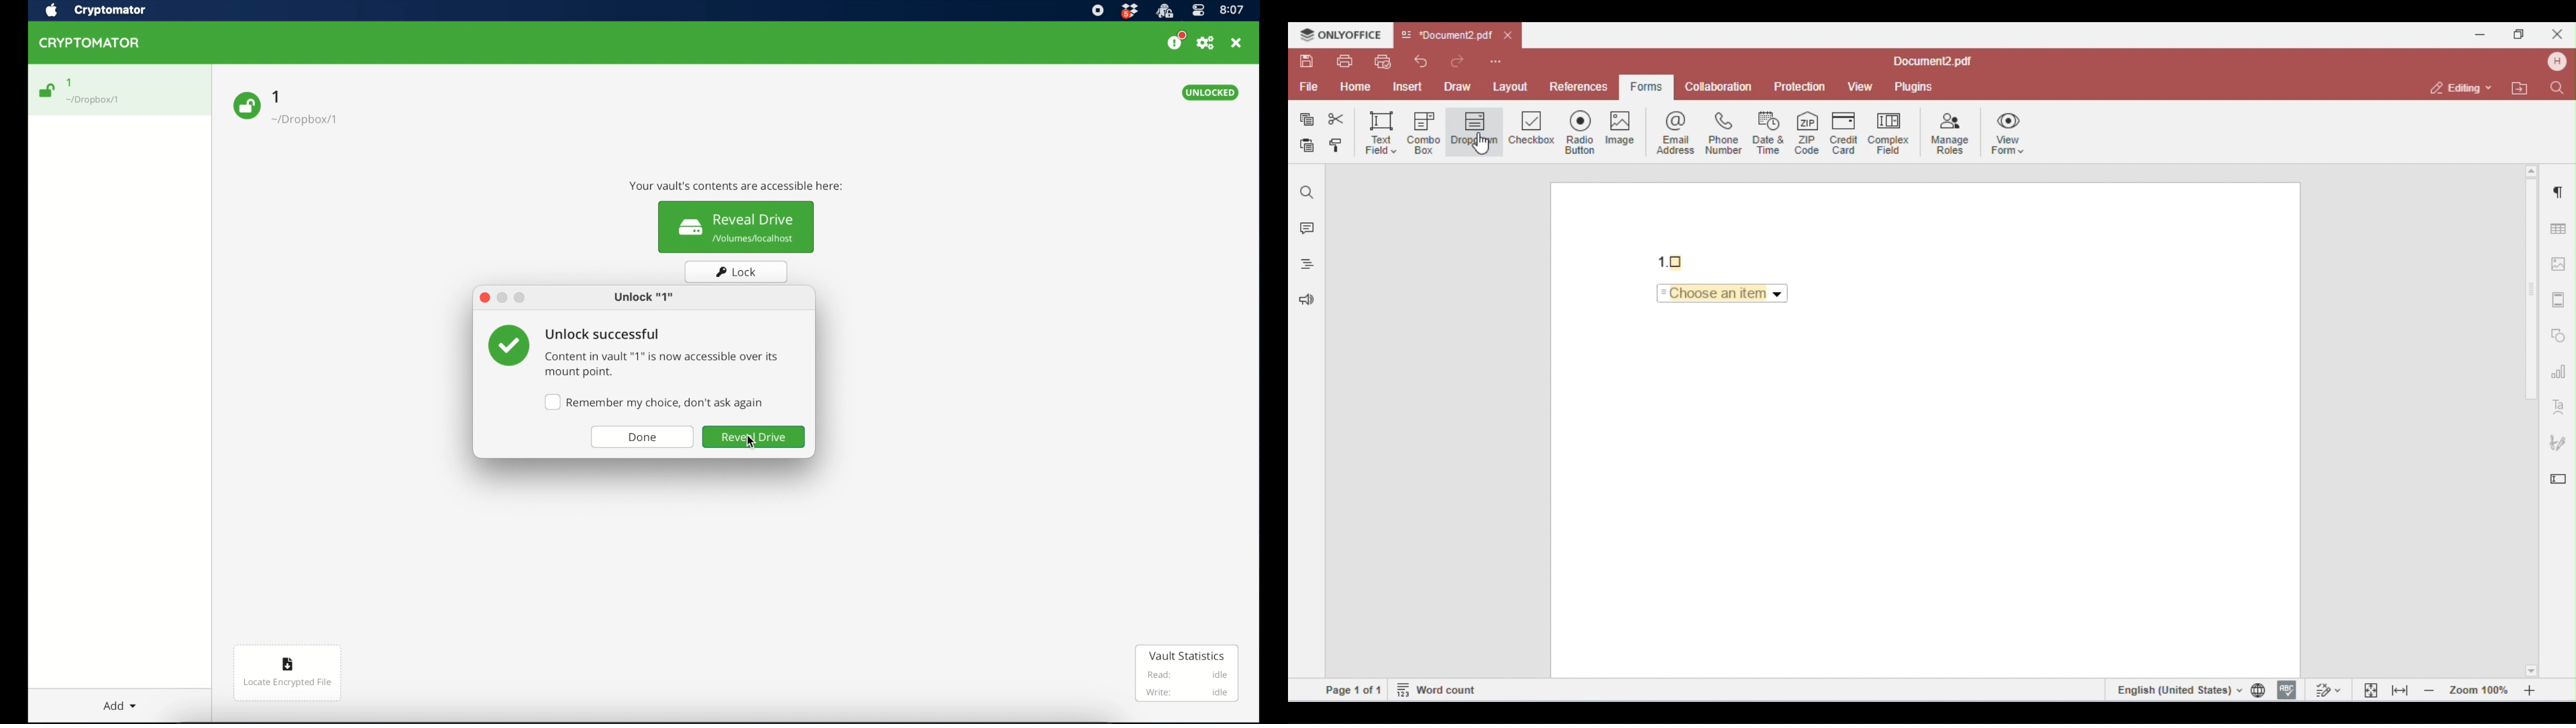  I want to click on control center, so click(1197, 11).